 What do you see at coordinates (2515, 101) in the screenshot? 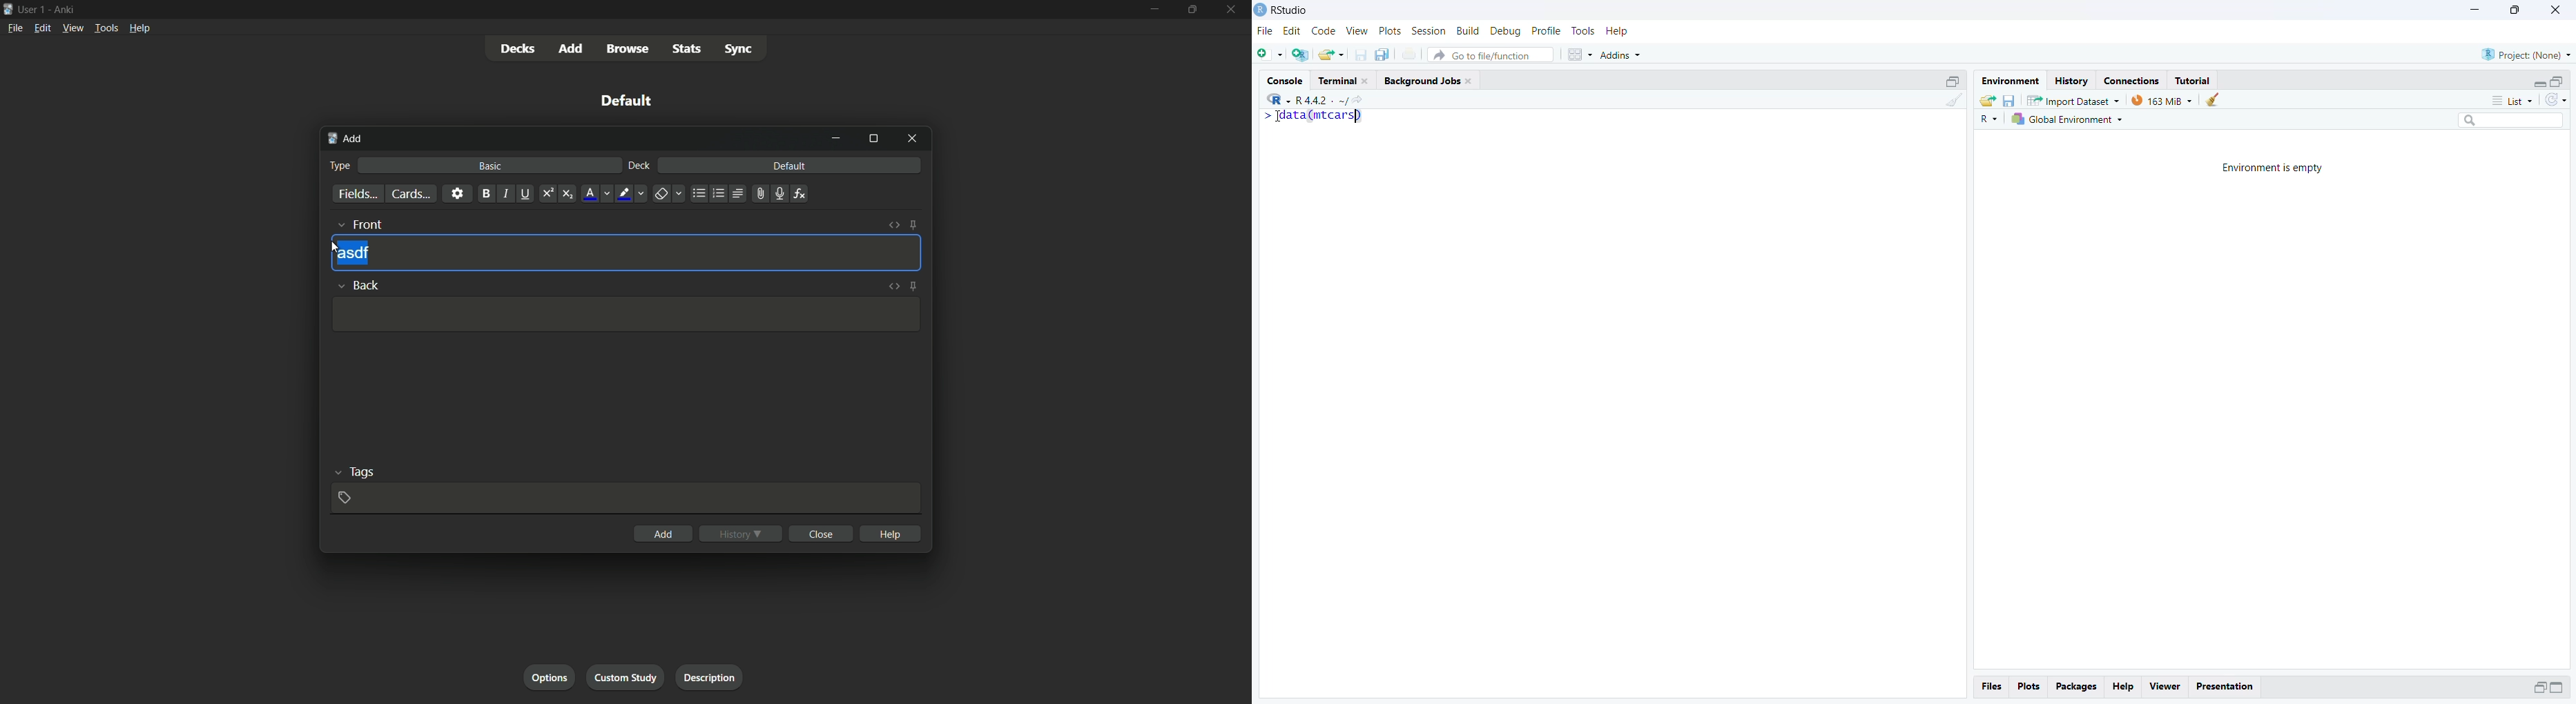
I see `list` at bounding box center [2515, 101].